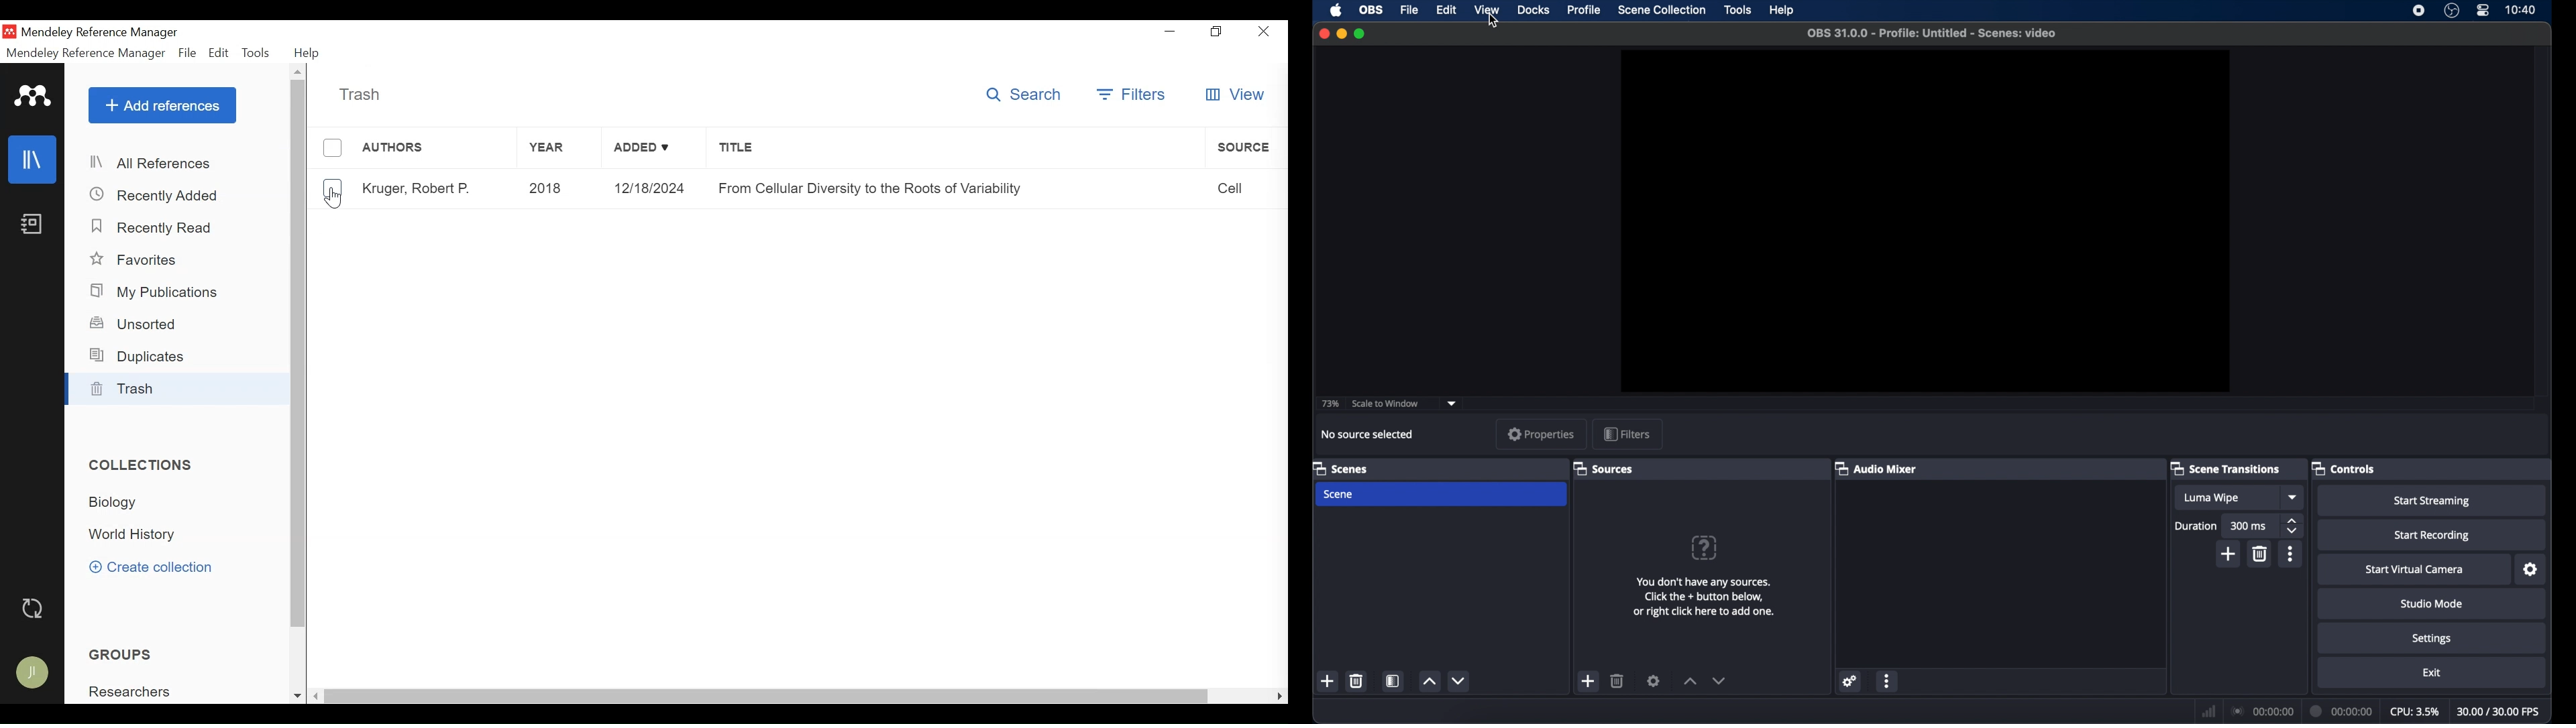 This screenshot has height=728, width=2576. What do you see at coordinates (31, 225) in the screenshot?
I see `Notebook` at bounding box center [31, 225].